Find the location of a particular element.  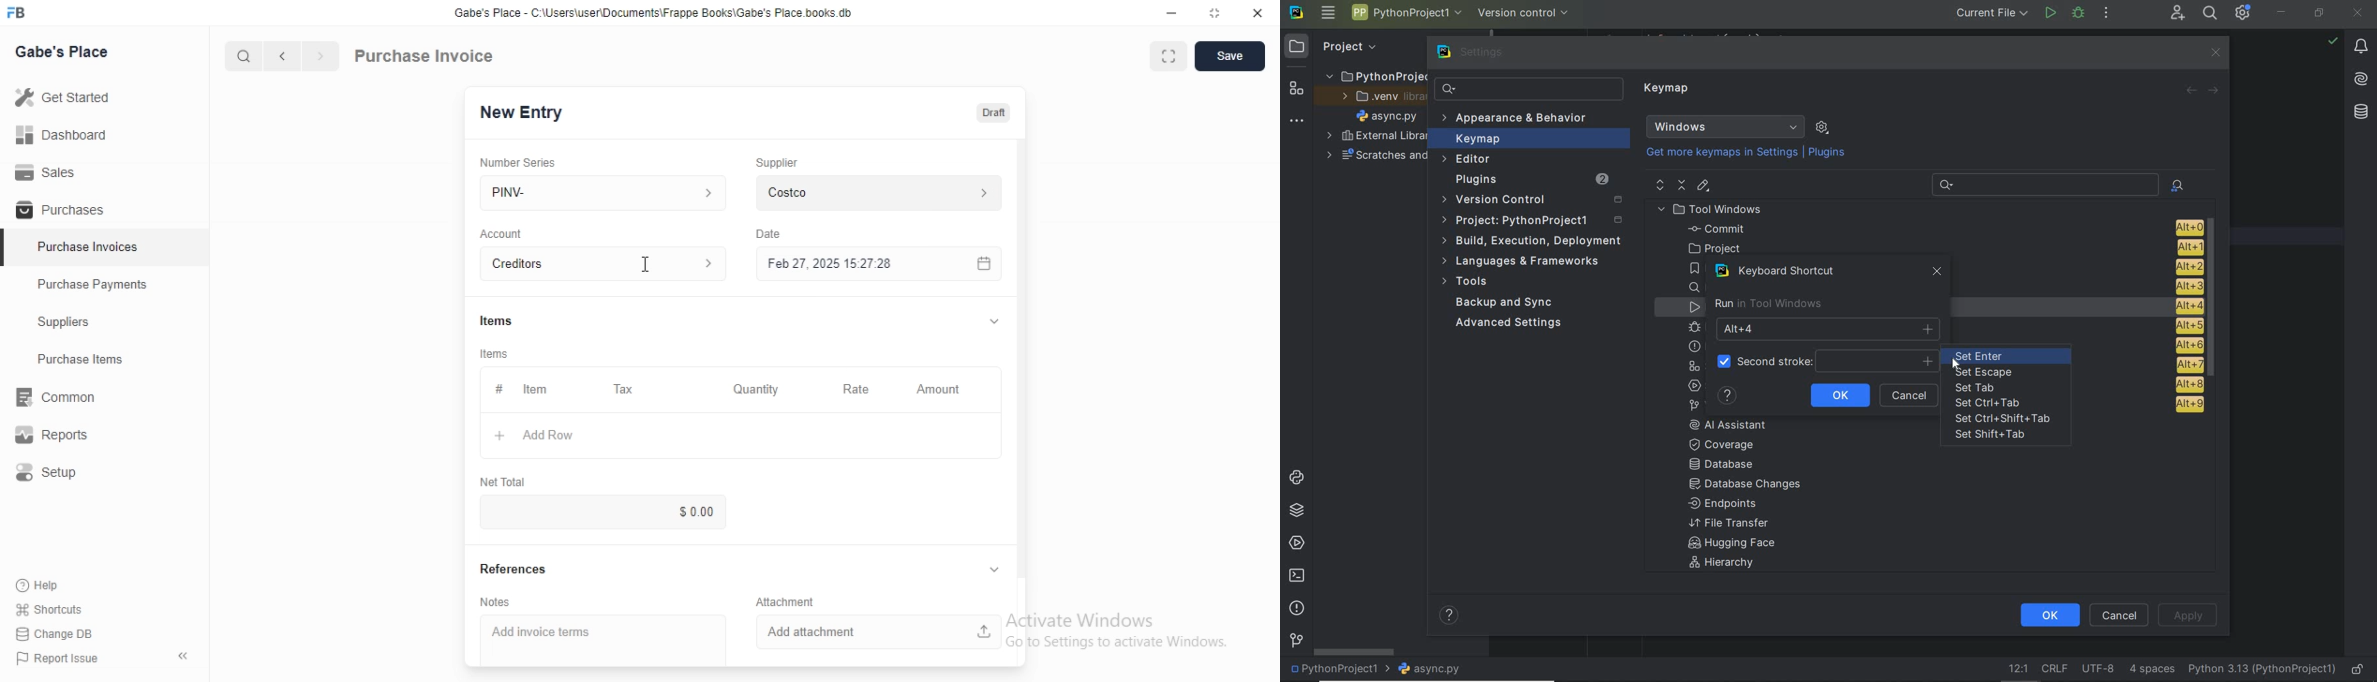

Purchases is located at coordinates (104, 208).